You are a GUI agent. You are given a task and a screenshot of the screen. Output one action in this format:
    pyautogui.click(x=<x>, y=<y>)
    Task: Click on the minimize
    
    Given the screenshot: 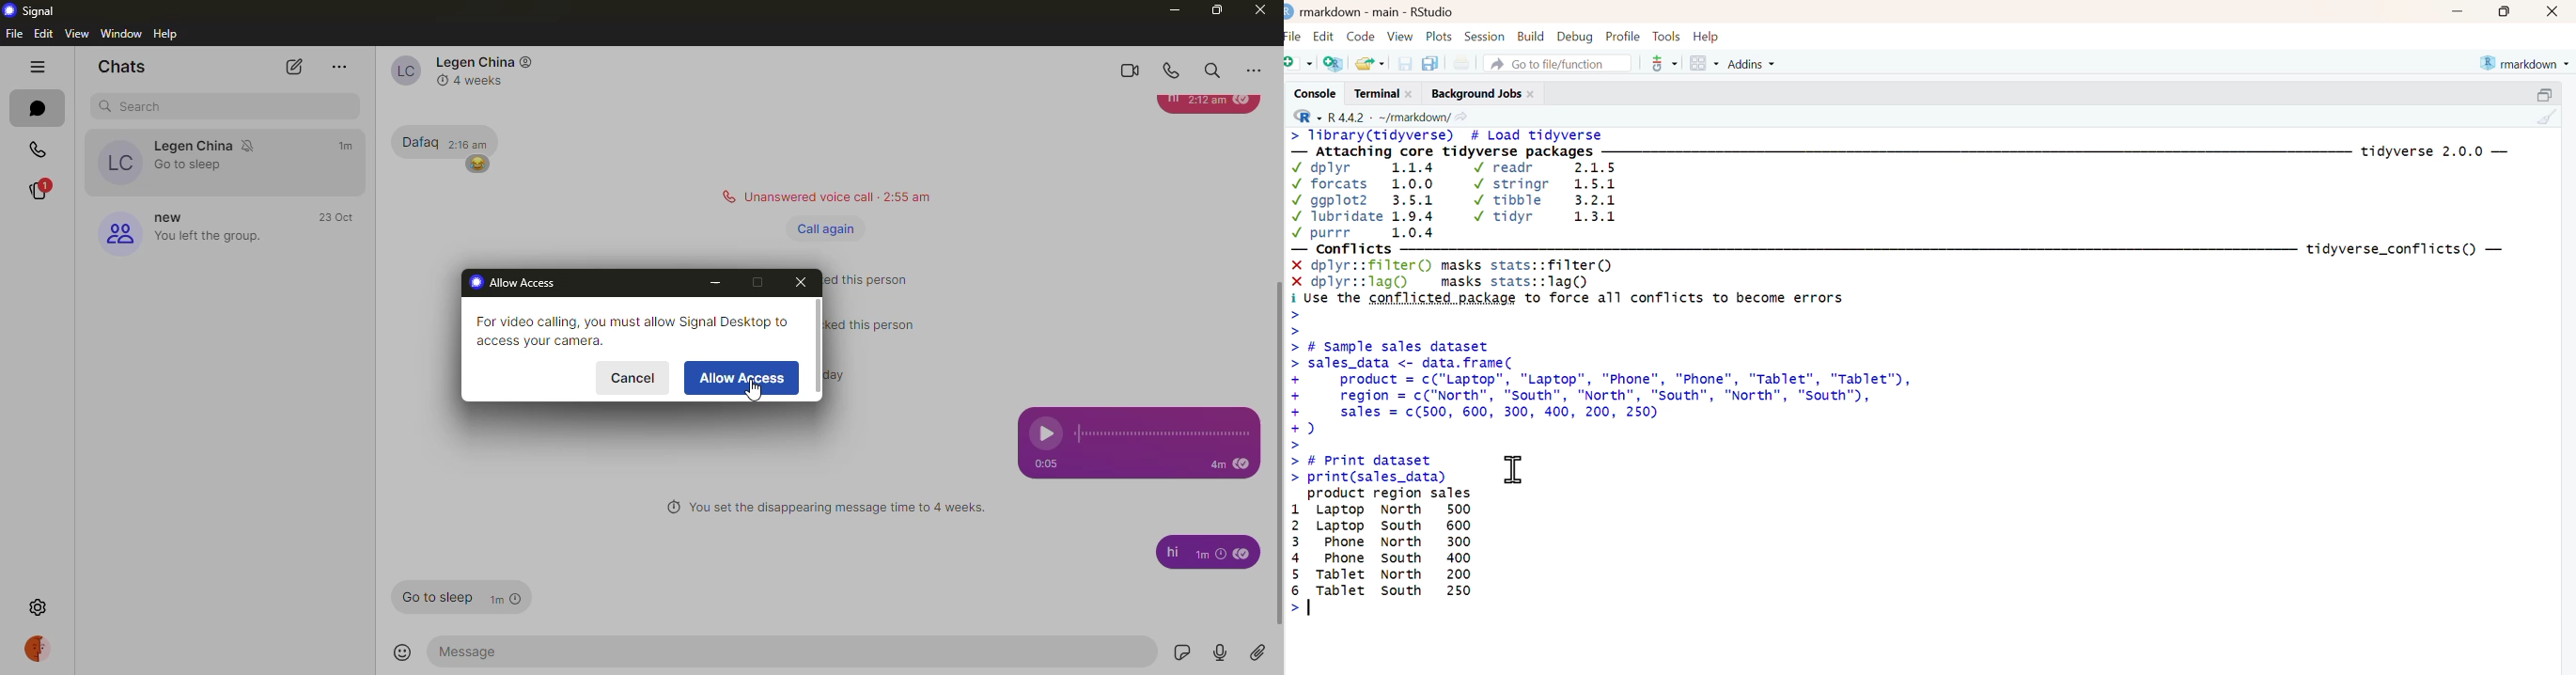 What is the action you would take?
    pyautogui.click(x=2457, y=11)
    